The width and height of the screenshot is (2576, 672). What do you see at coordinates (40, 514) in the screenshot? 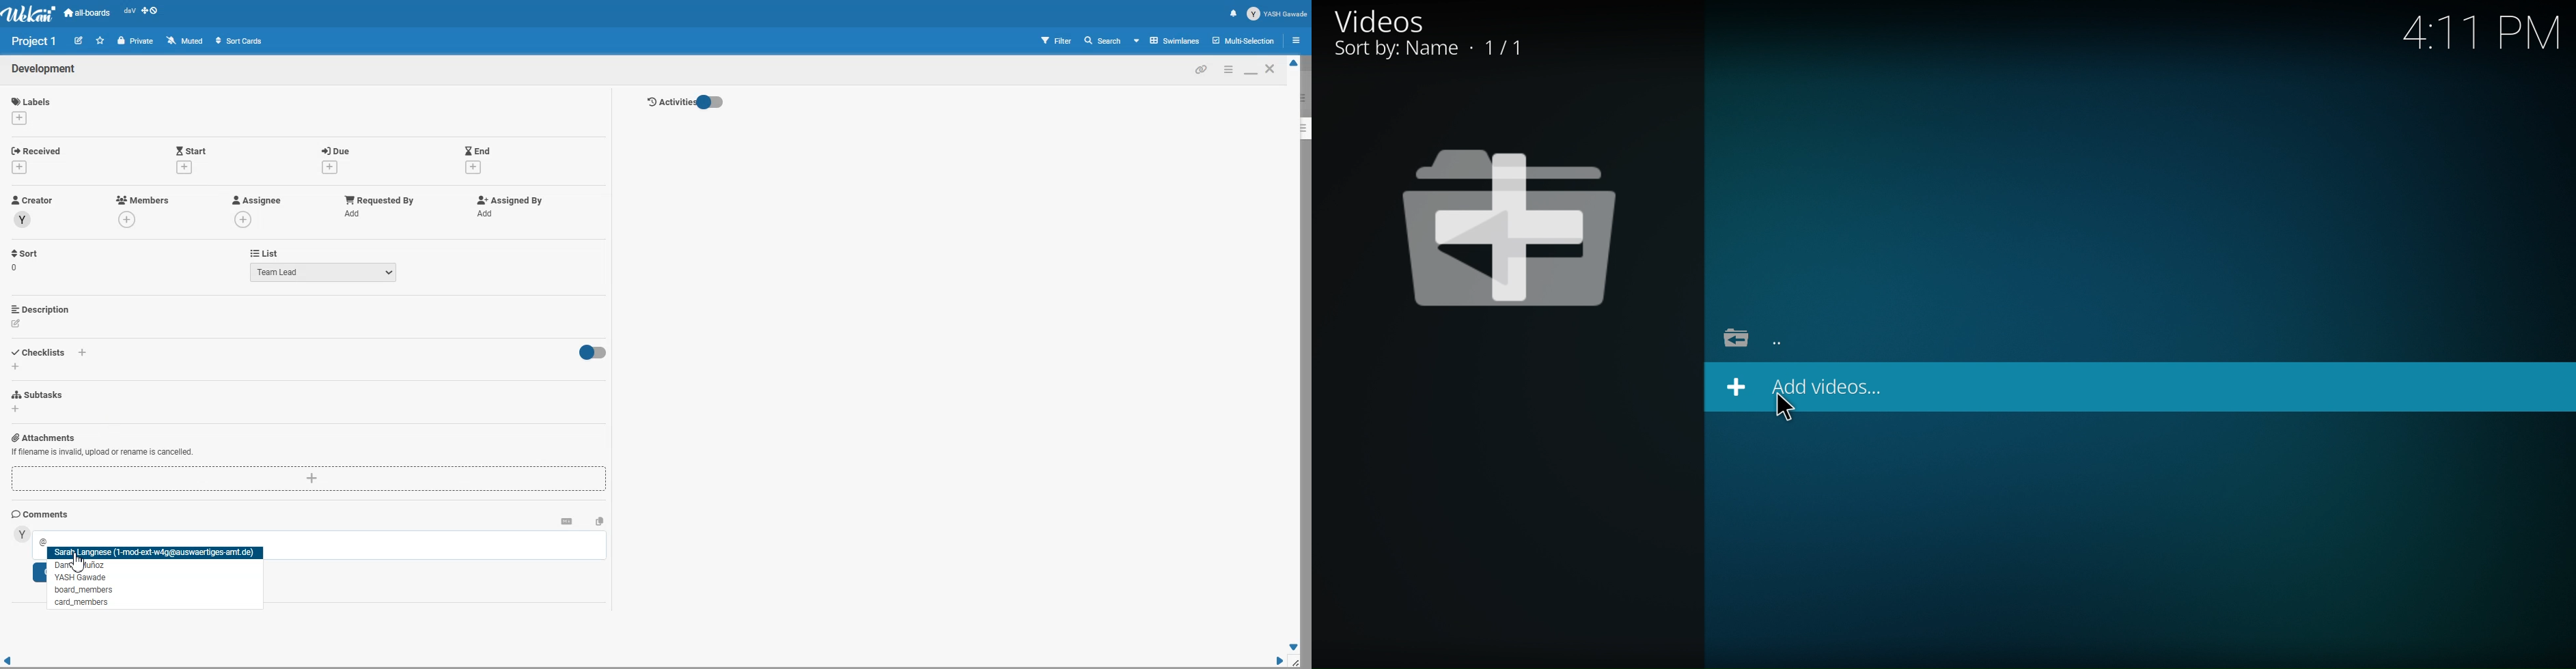
I see `Comments` at bounding box center [40, 514].